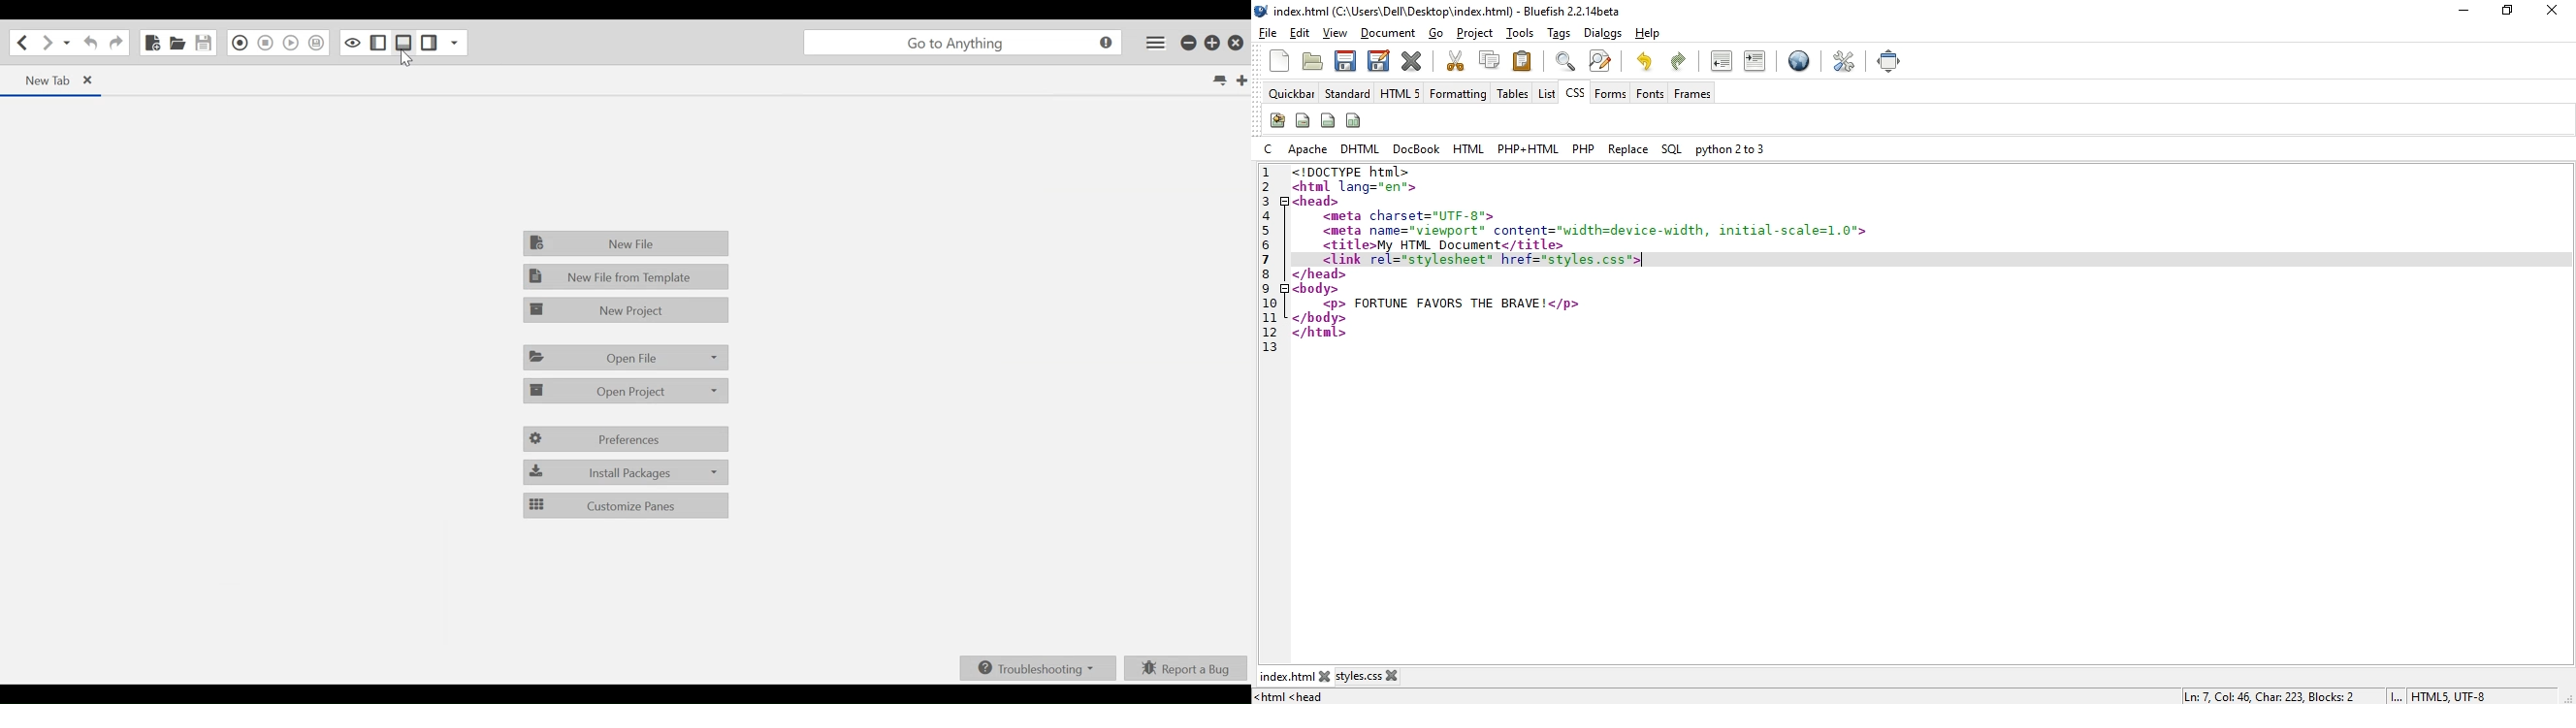 This screenshot has height=728, width=2576. What do you see at coordinates (1294, 94) in the screenshot?
I see `quickbar` at bounding box center [1294, 94].